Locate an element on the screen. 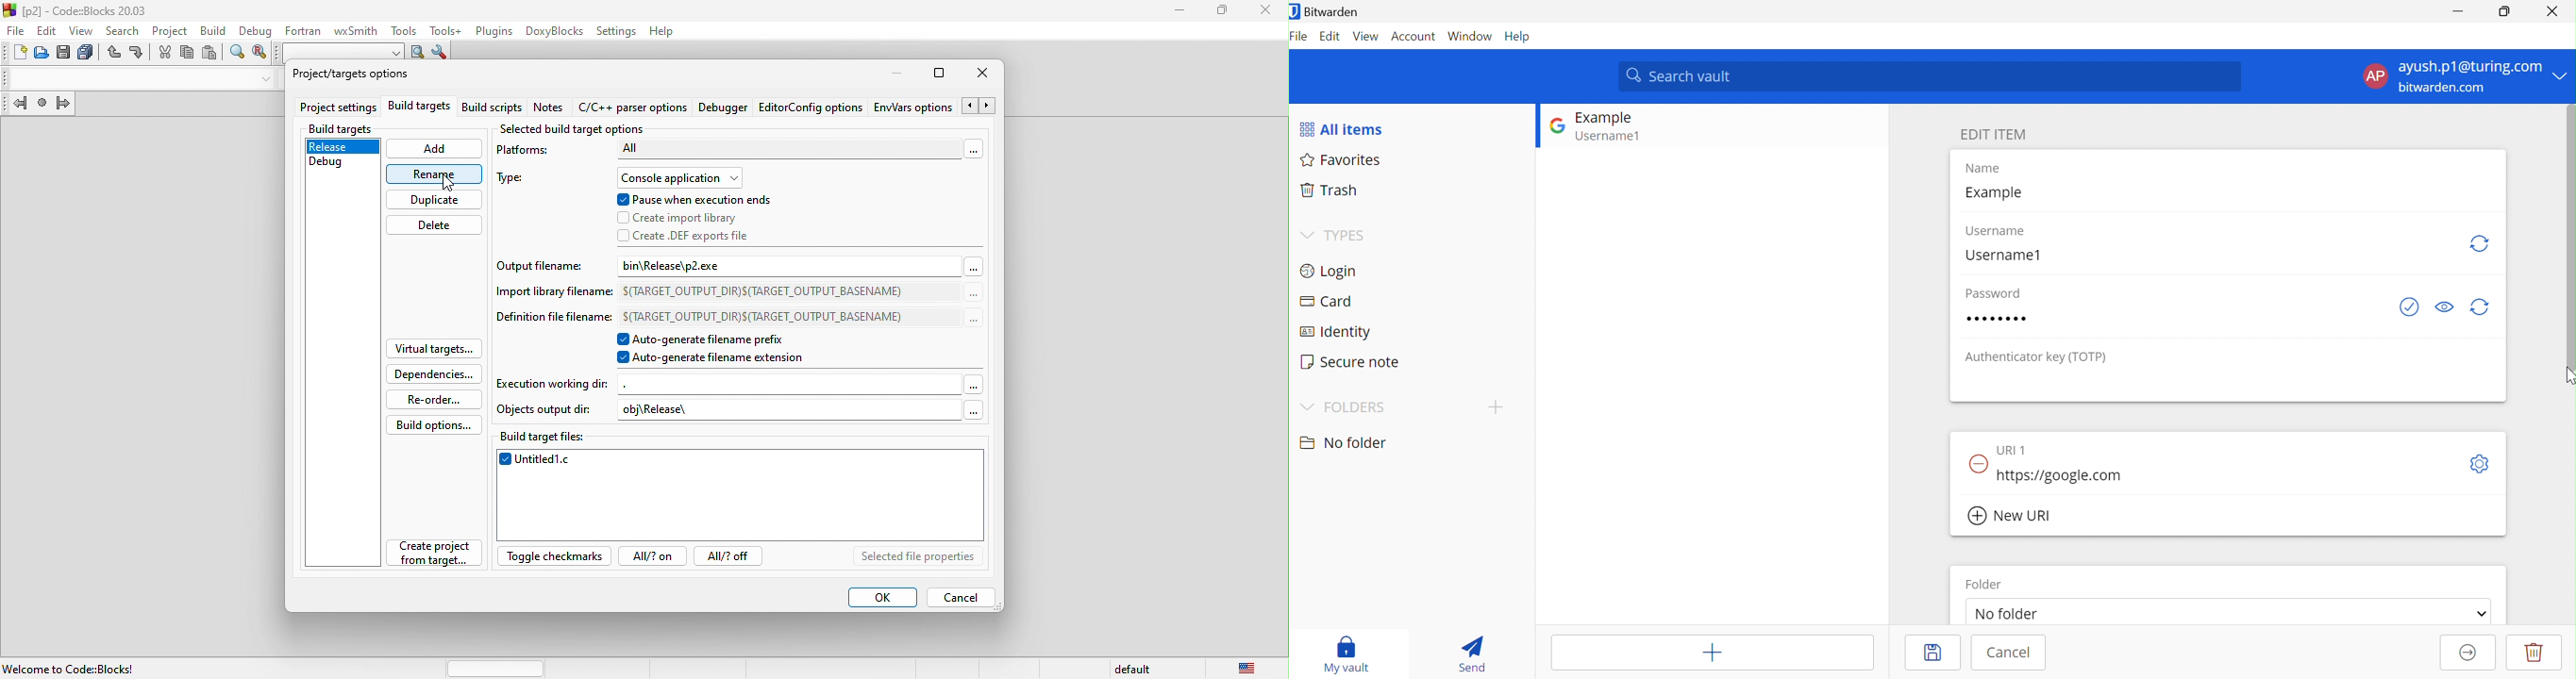 The width and height of the screenshot is (2576, 700). ok is located at coordinates (882, 598).